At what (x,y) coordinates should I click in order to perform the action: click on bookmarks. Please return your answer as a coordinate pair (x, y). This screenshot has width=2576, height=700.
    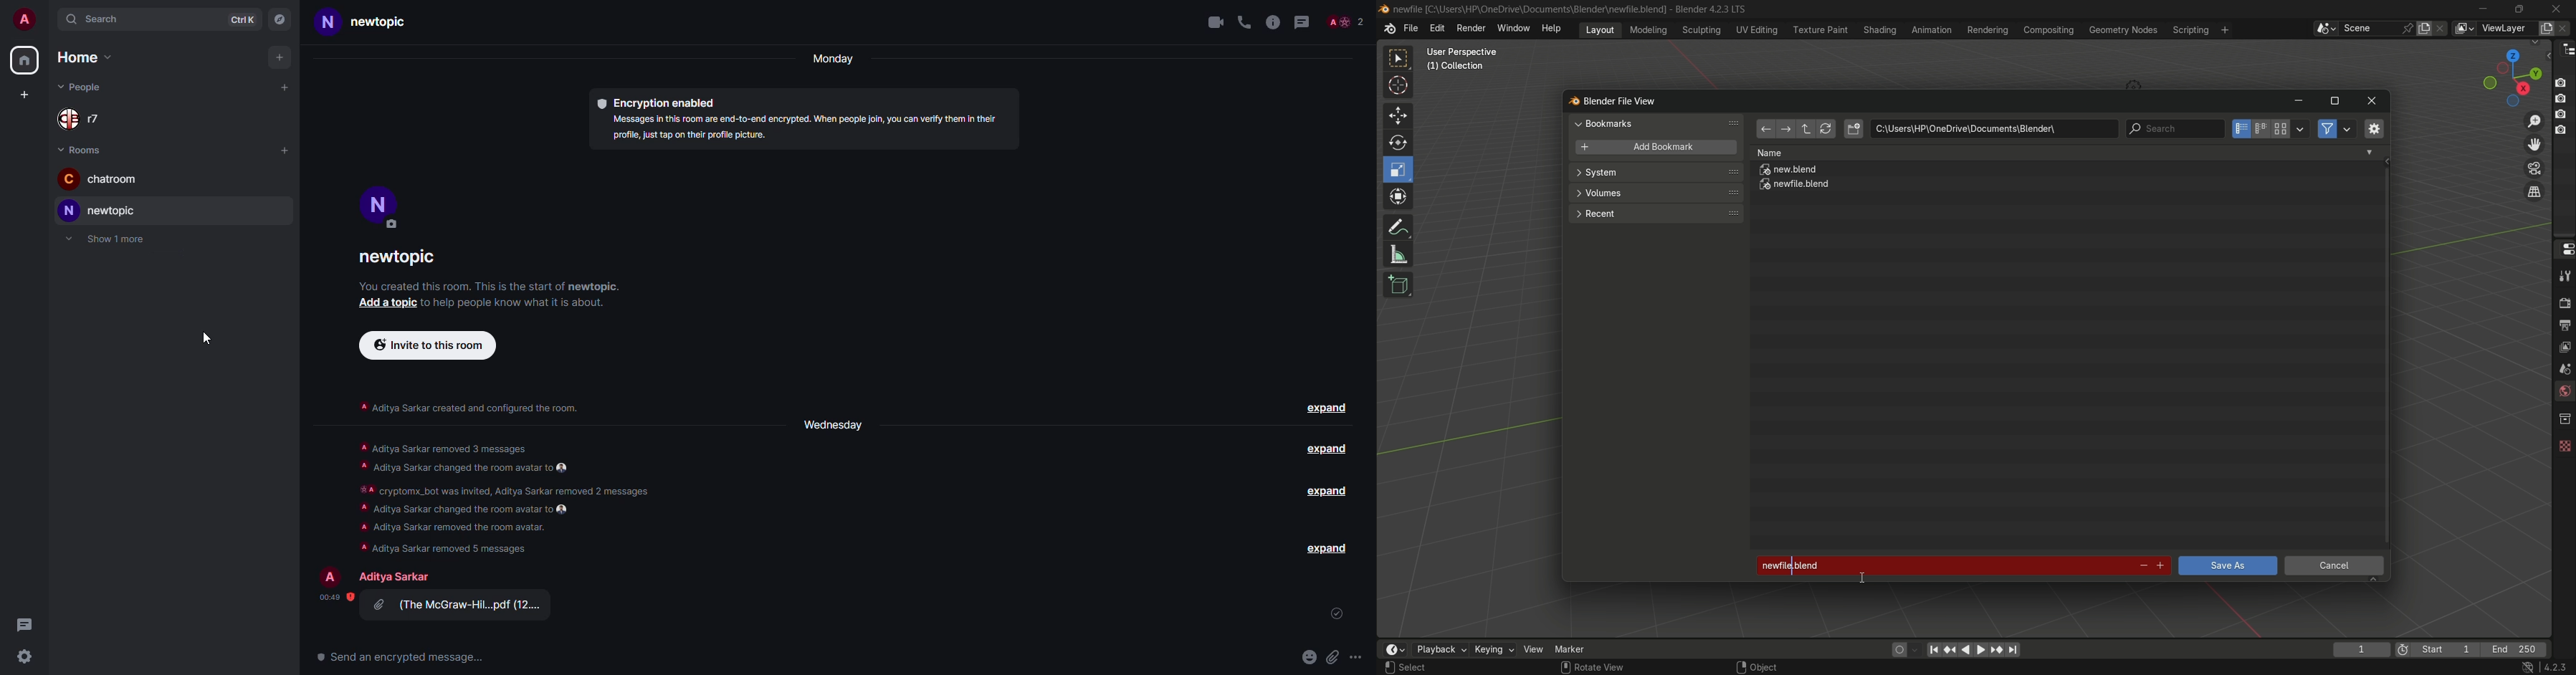
    Looking at the image, I should click on (1659, 123).